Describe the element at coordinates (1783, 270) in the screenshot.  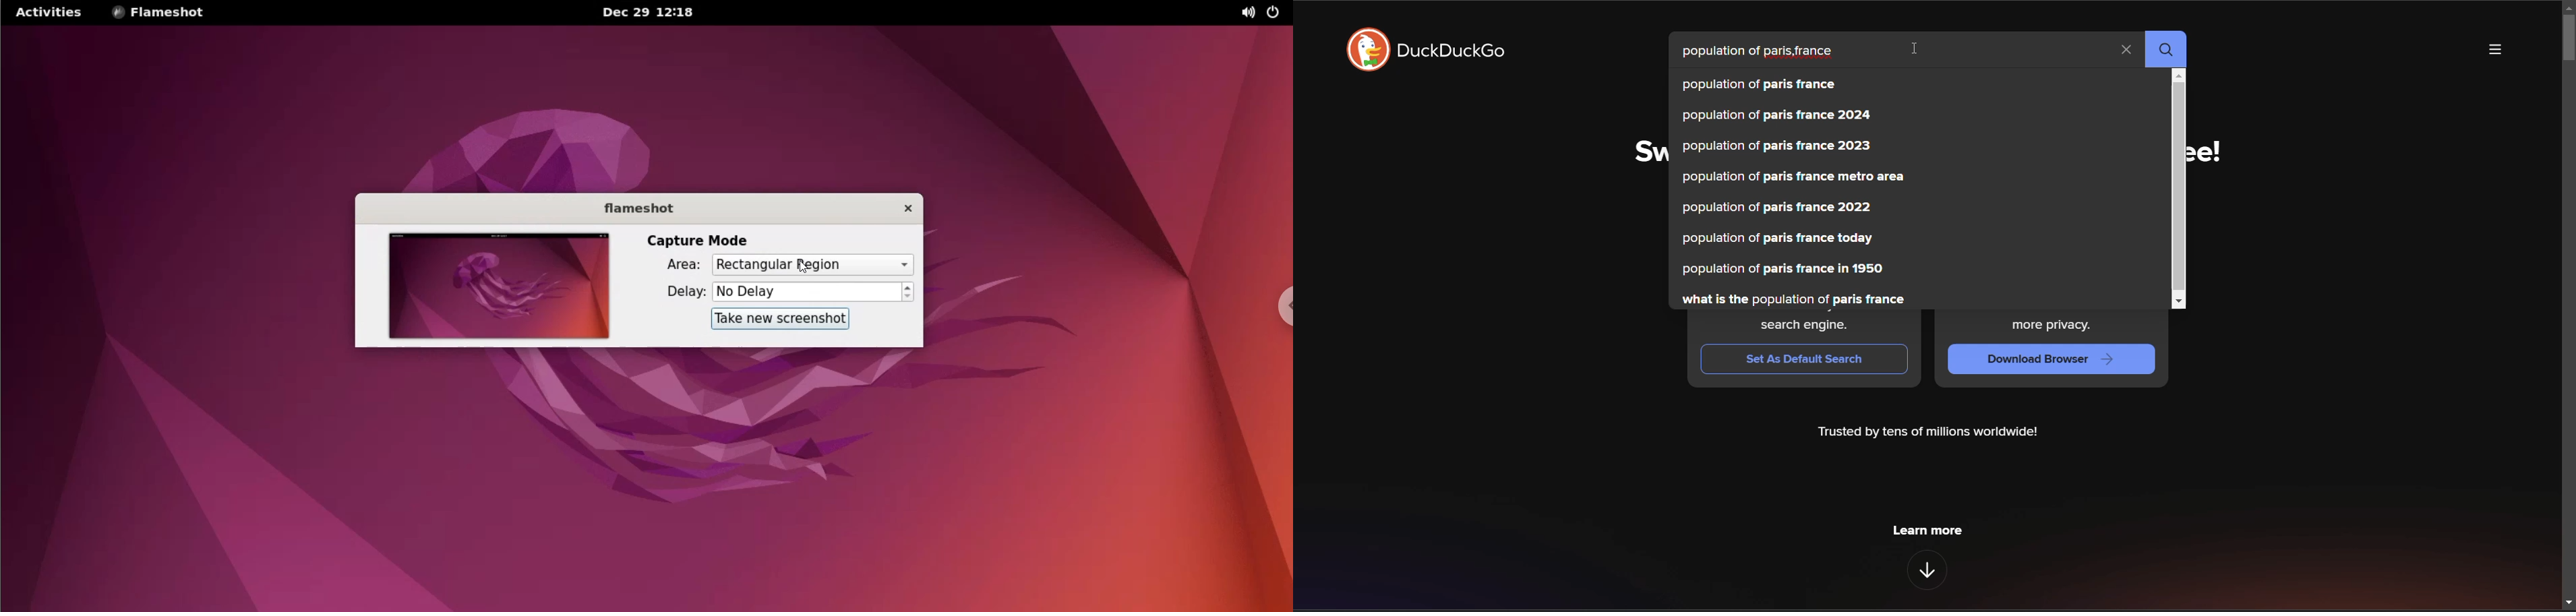
I see `population of paris france in 1950` at that location.